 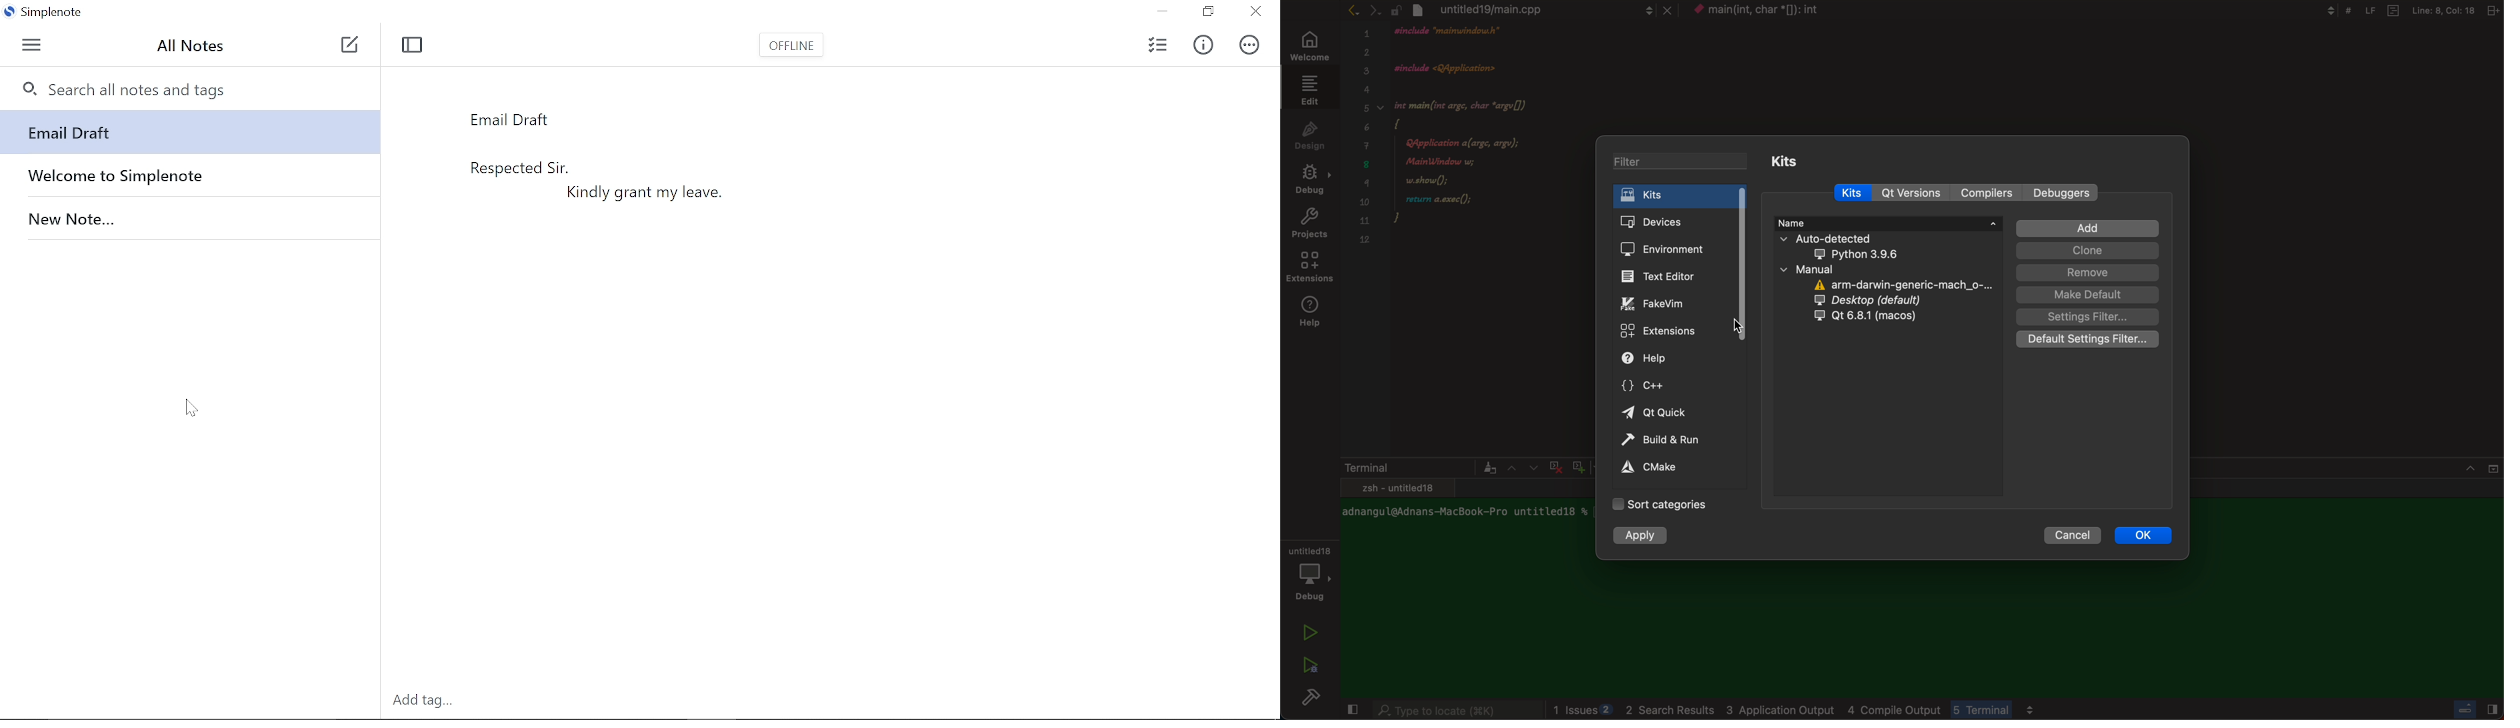 What do you see at coordinates (185, 133) in the screenshot?
I see `Note titled "Email Draft"` at bounding box center [185, 133].